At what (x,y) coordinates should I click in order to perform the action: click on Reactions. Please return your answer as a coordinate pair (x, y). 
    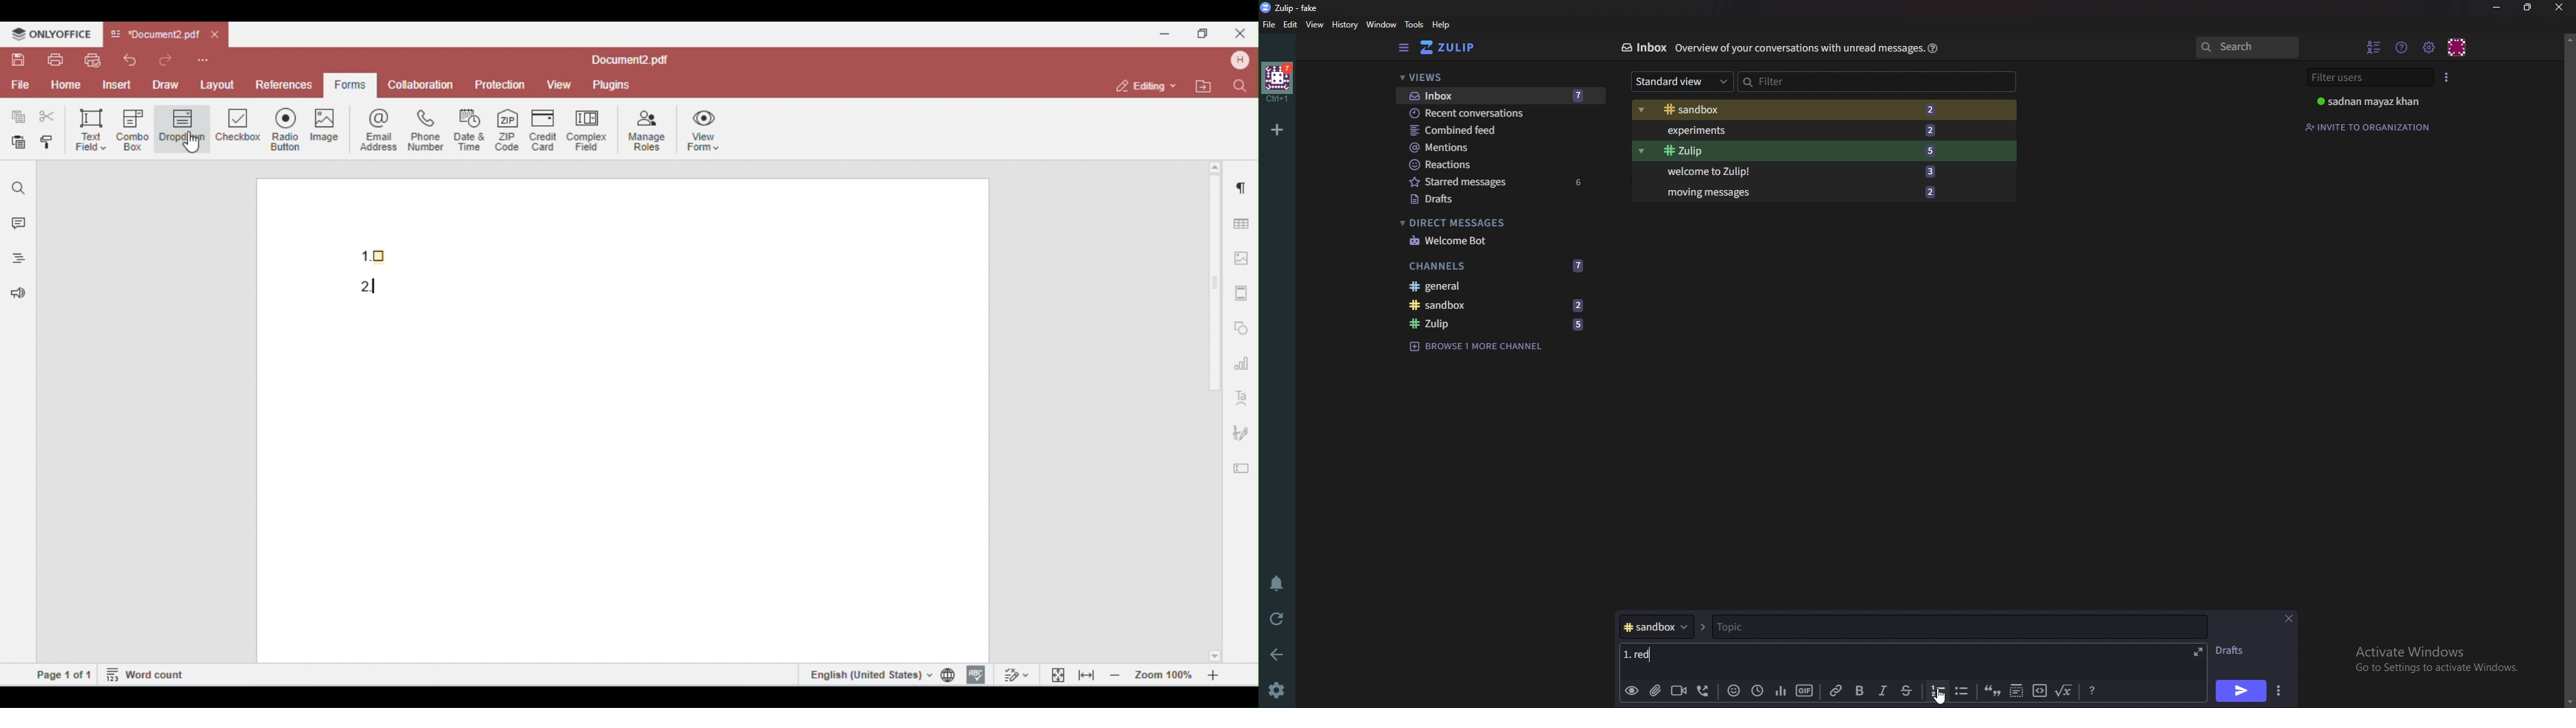
    Looking at the image, I should click on (1497, 163).